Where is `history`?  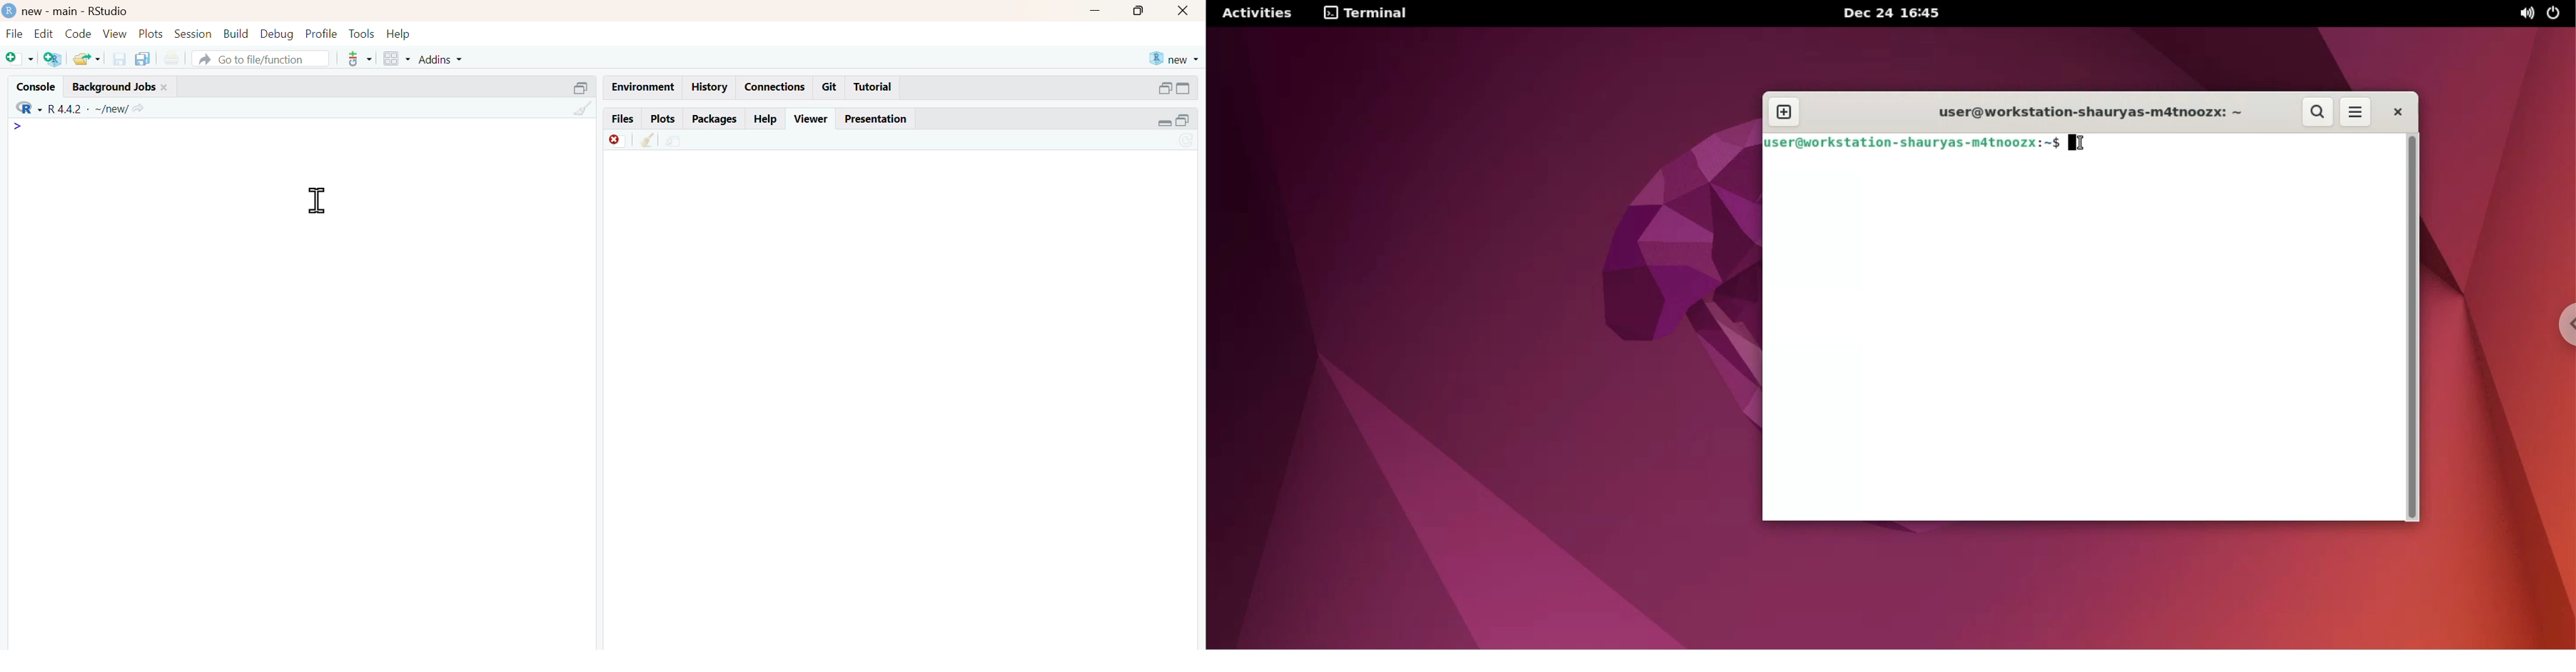 history is located at coordinates (710, 87).